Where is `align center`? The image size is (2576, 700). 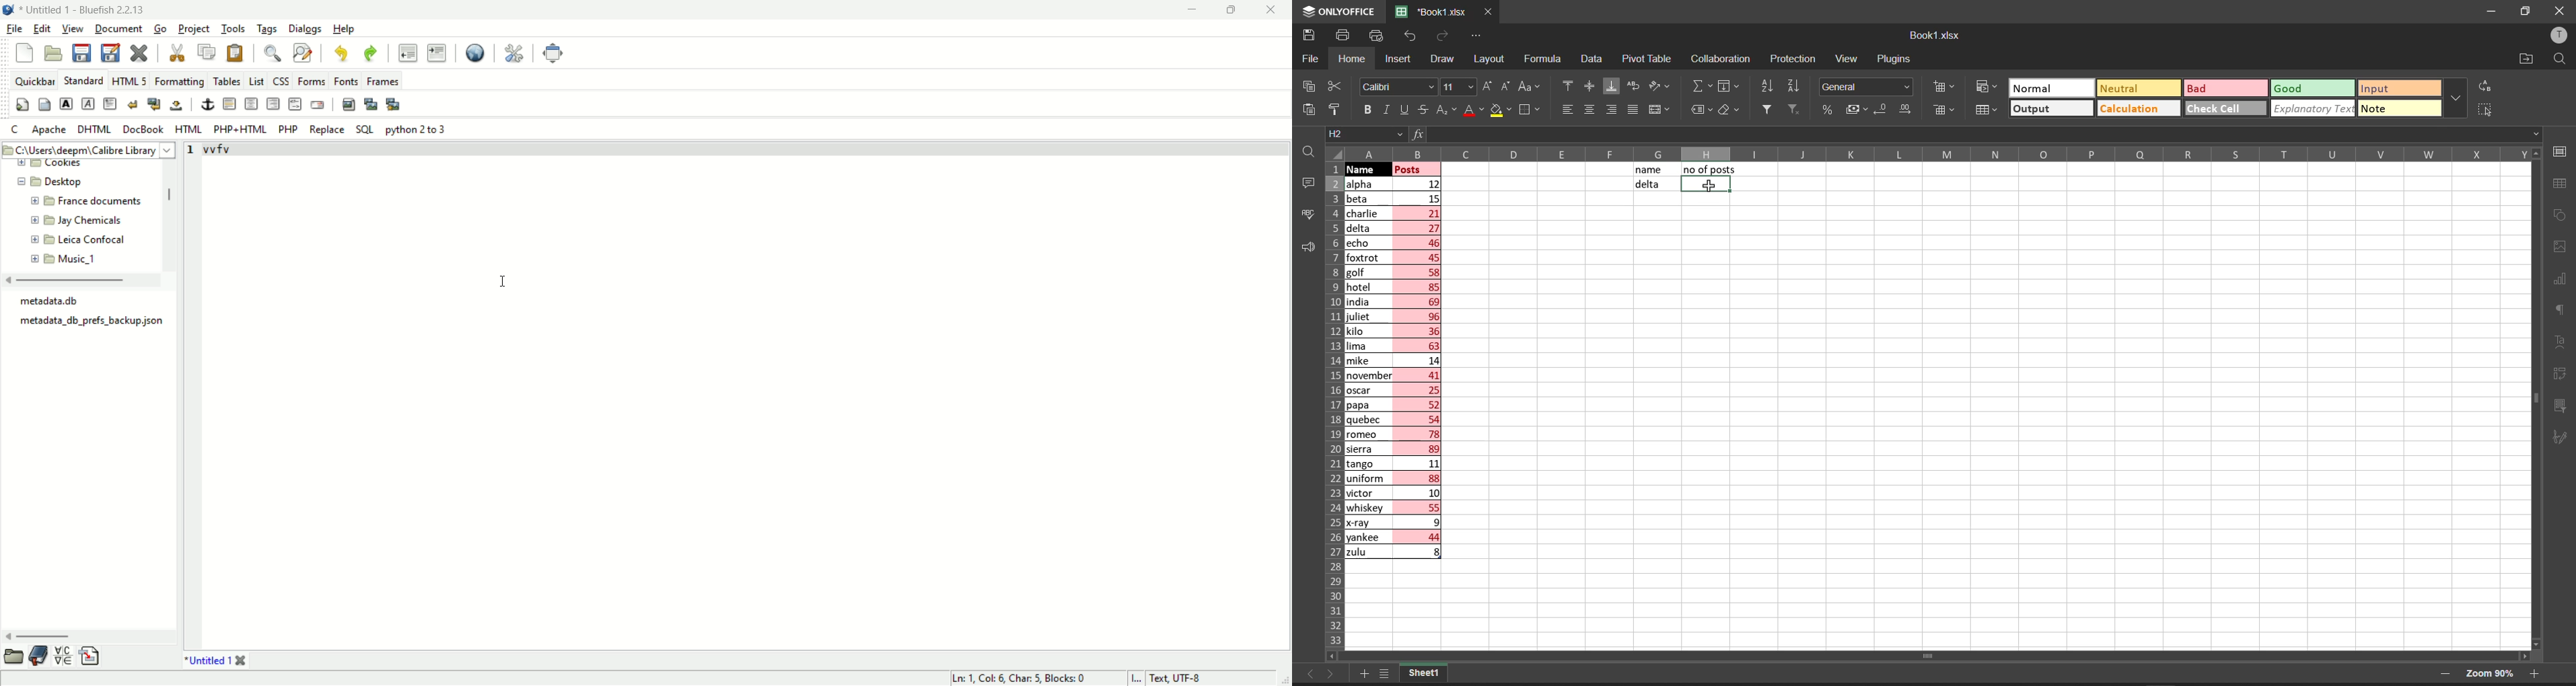 align center is located at coordinates (1588, 110).